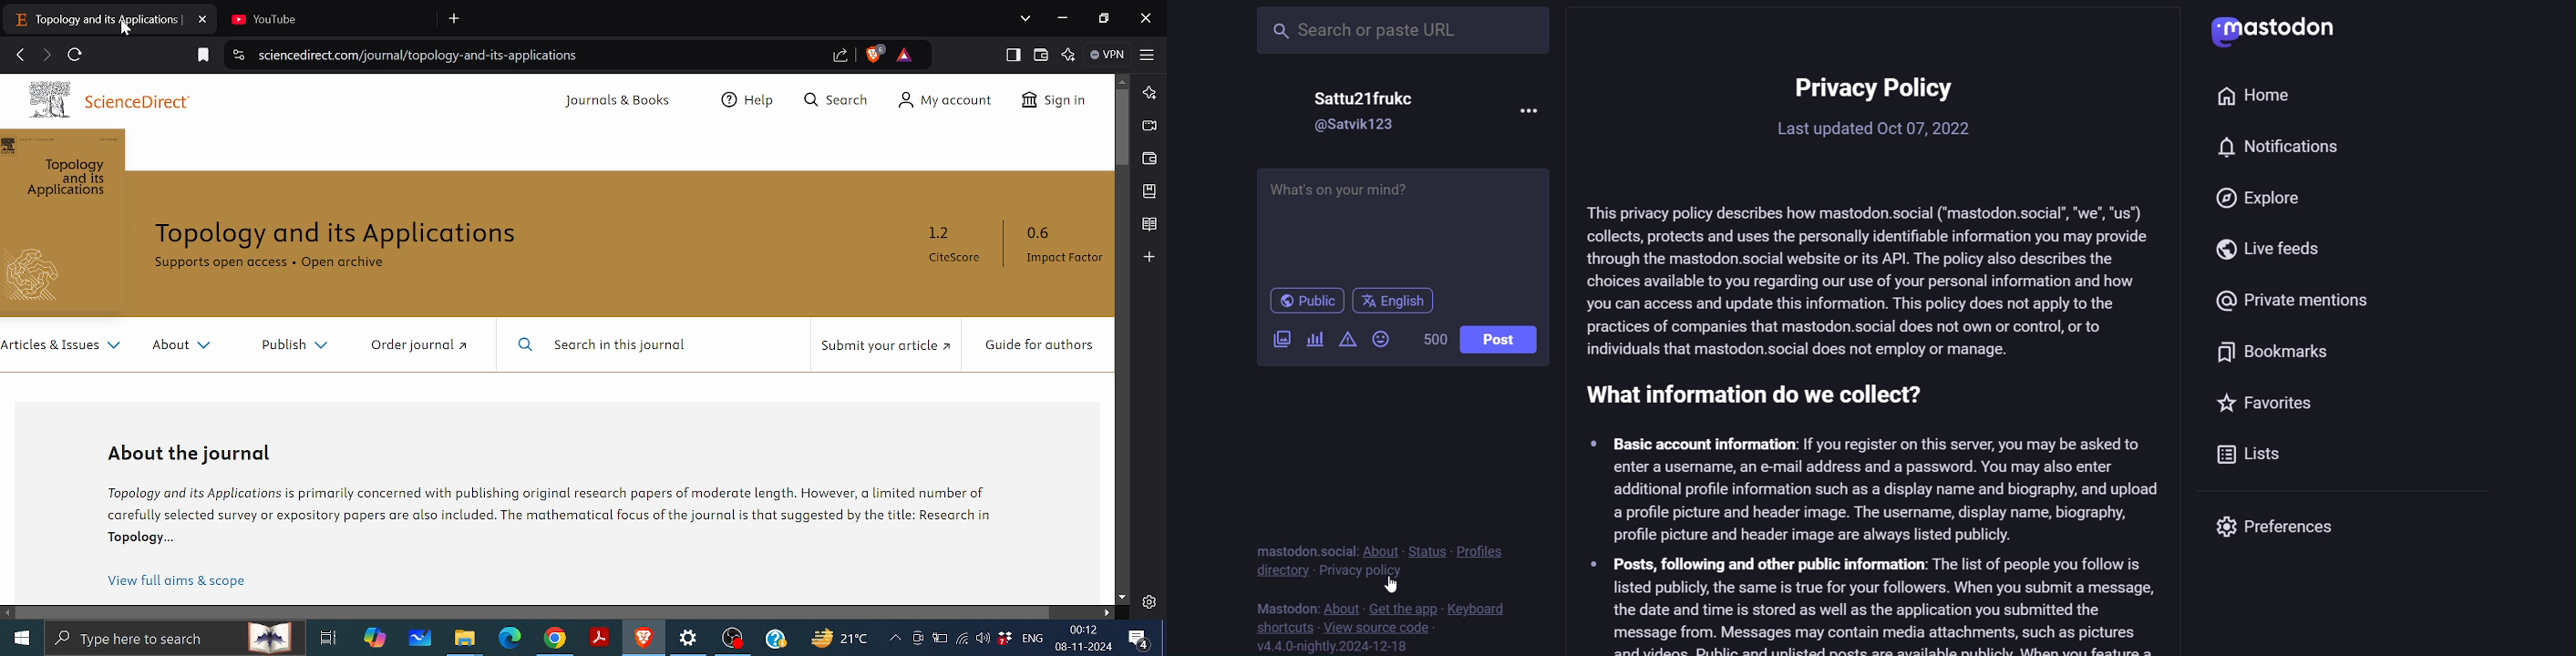 Image resolution: width=2576 pixels, height=672 pixels. What do you see at coordinates (1308, 549) in the screenshot?
I see `mastodon social` at bounding box center [1308, 549].